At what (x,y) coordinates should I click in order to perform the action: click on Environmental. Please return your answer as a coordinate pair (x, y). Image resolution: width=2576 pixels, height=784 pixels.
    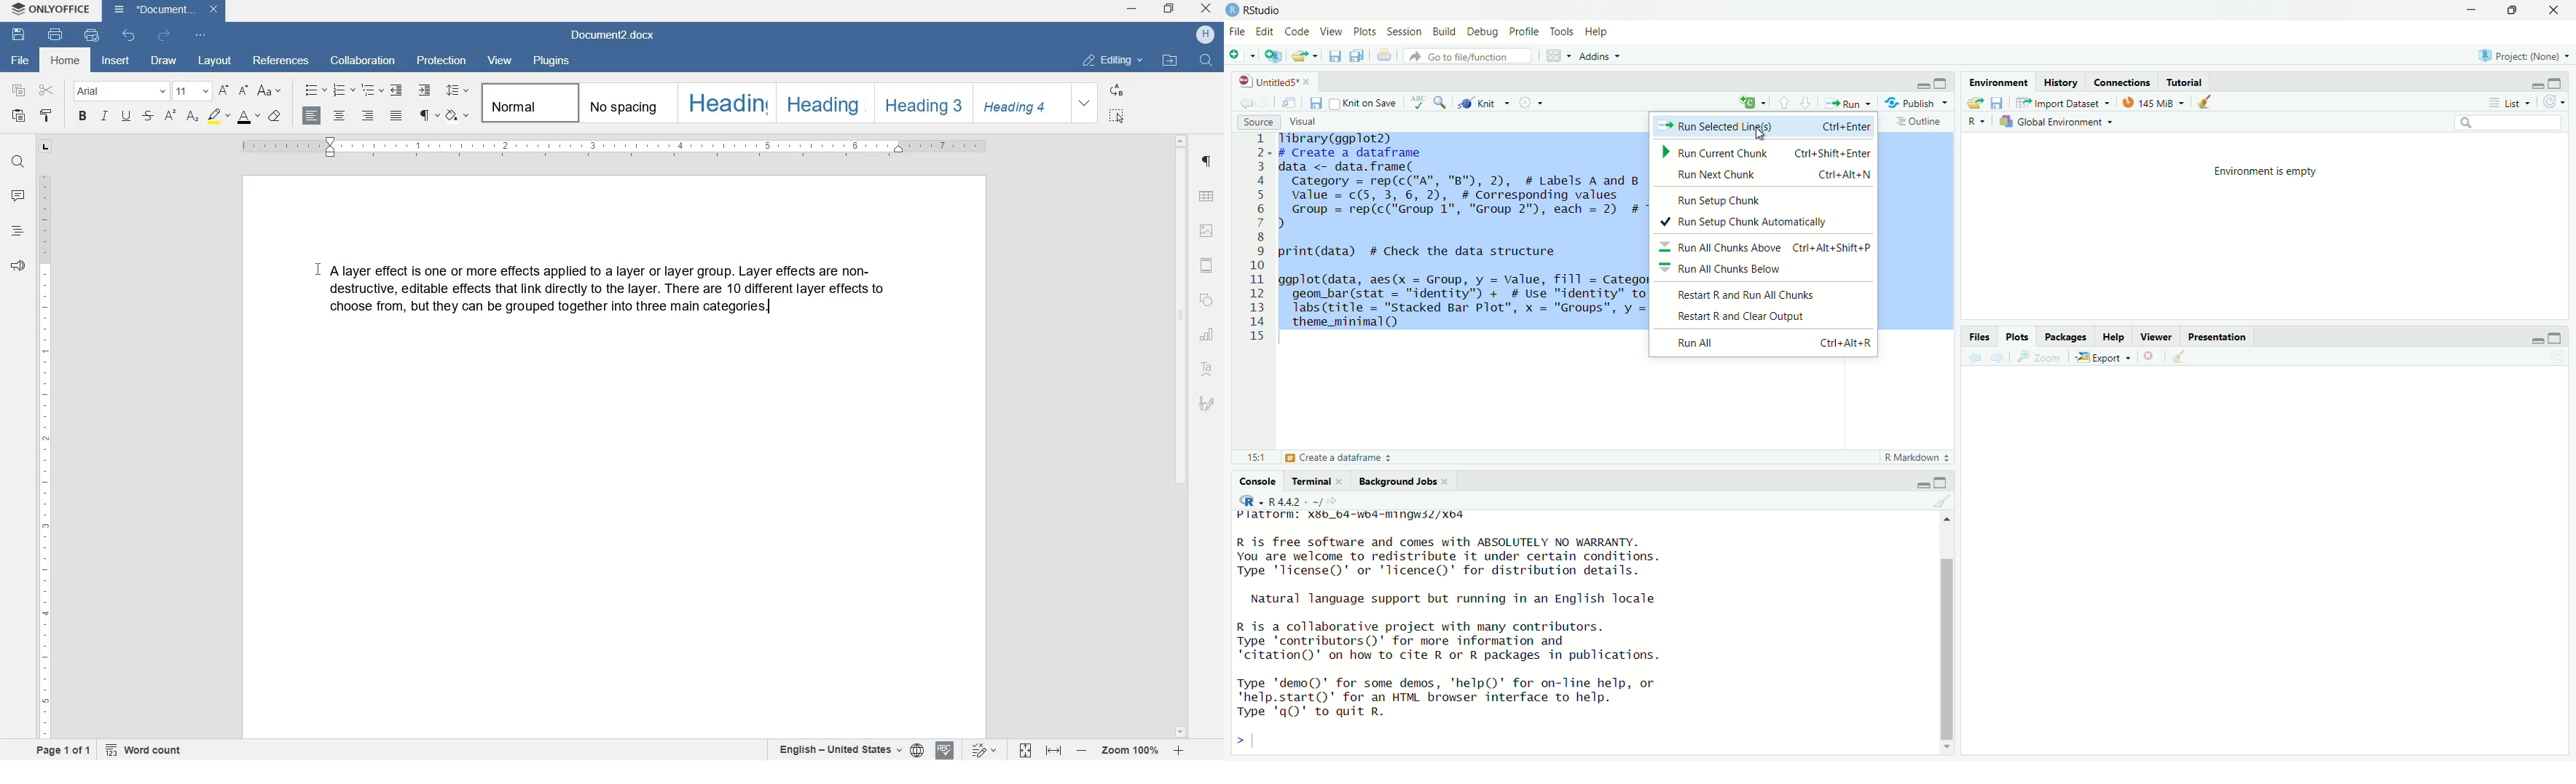
    Looking at the image, I should click on (1999, 81).